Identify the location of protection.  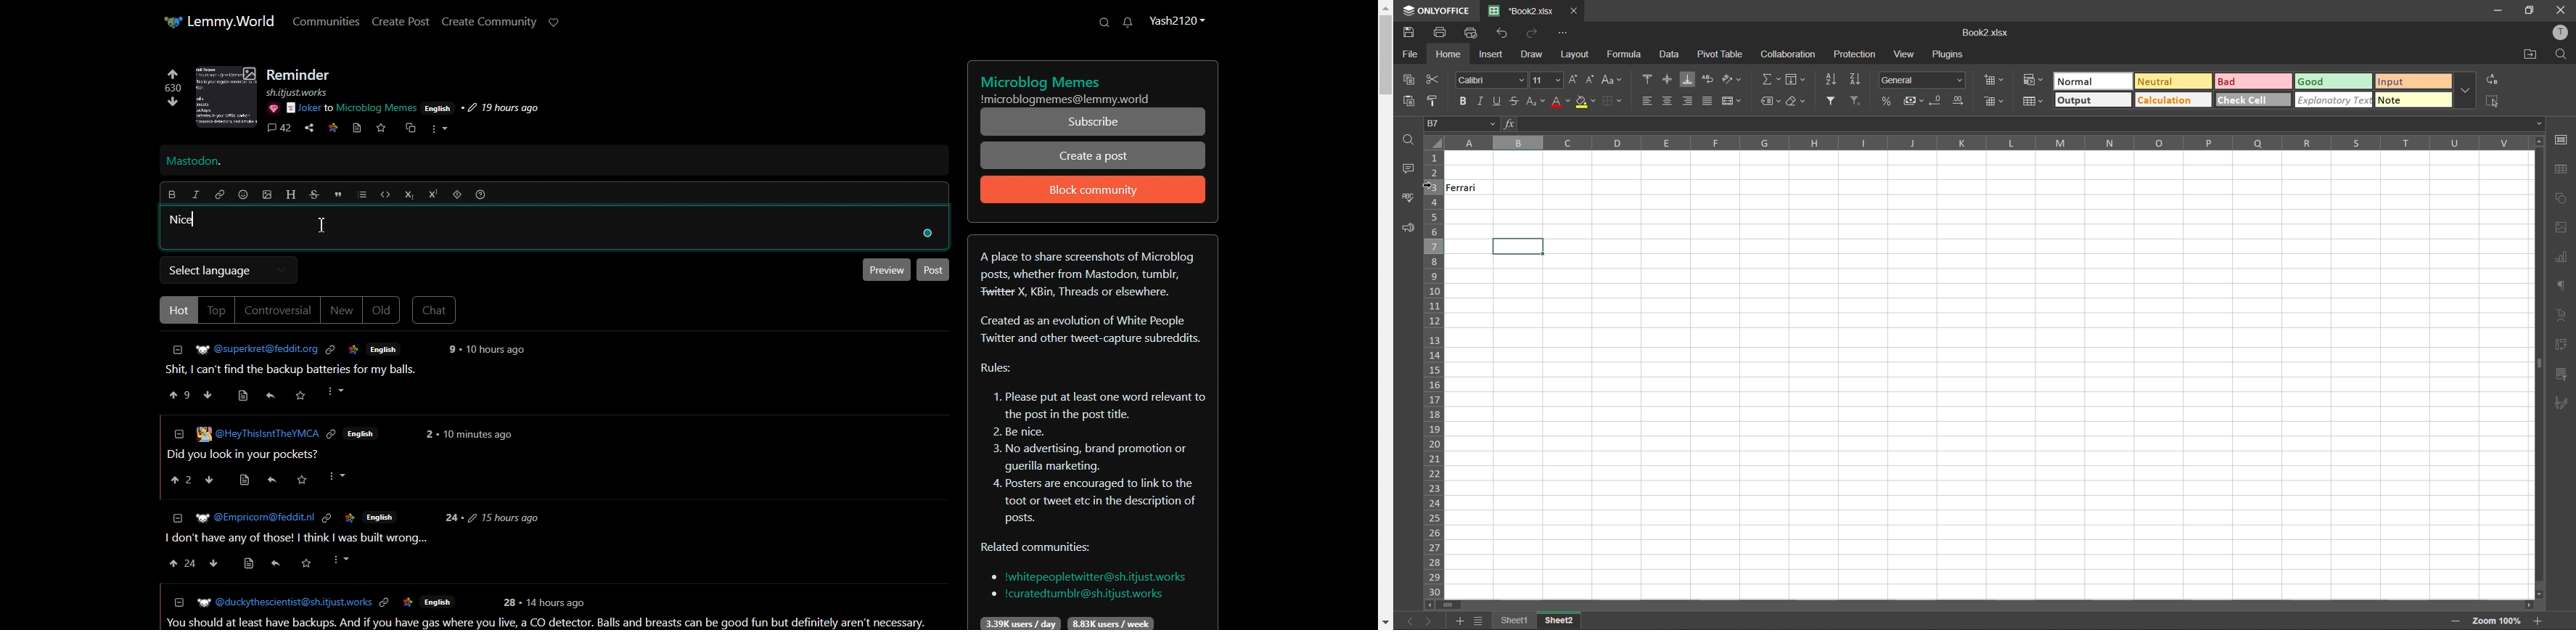
(1855, 54).